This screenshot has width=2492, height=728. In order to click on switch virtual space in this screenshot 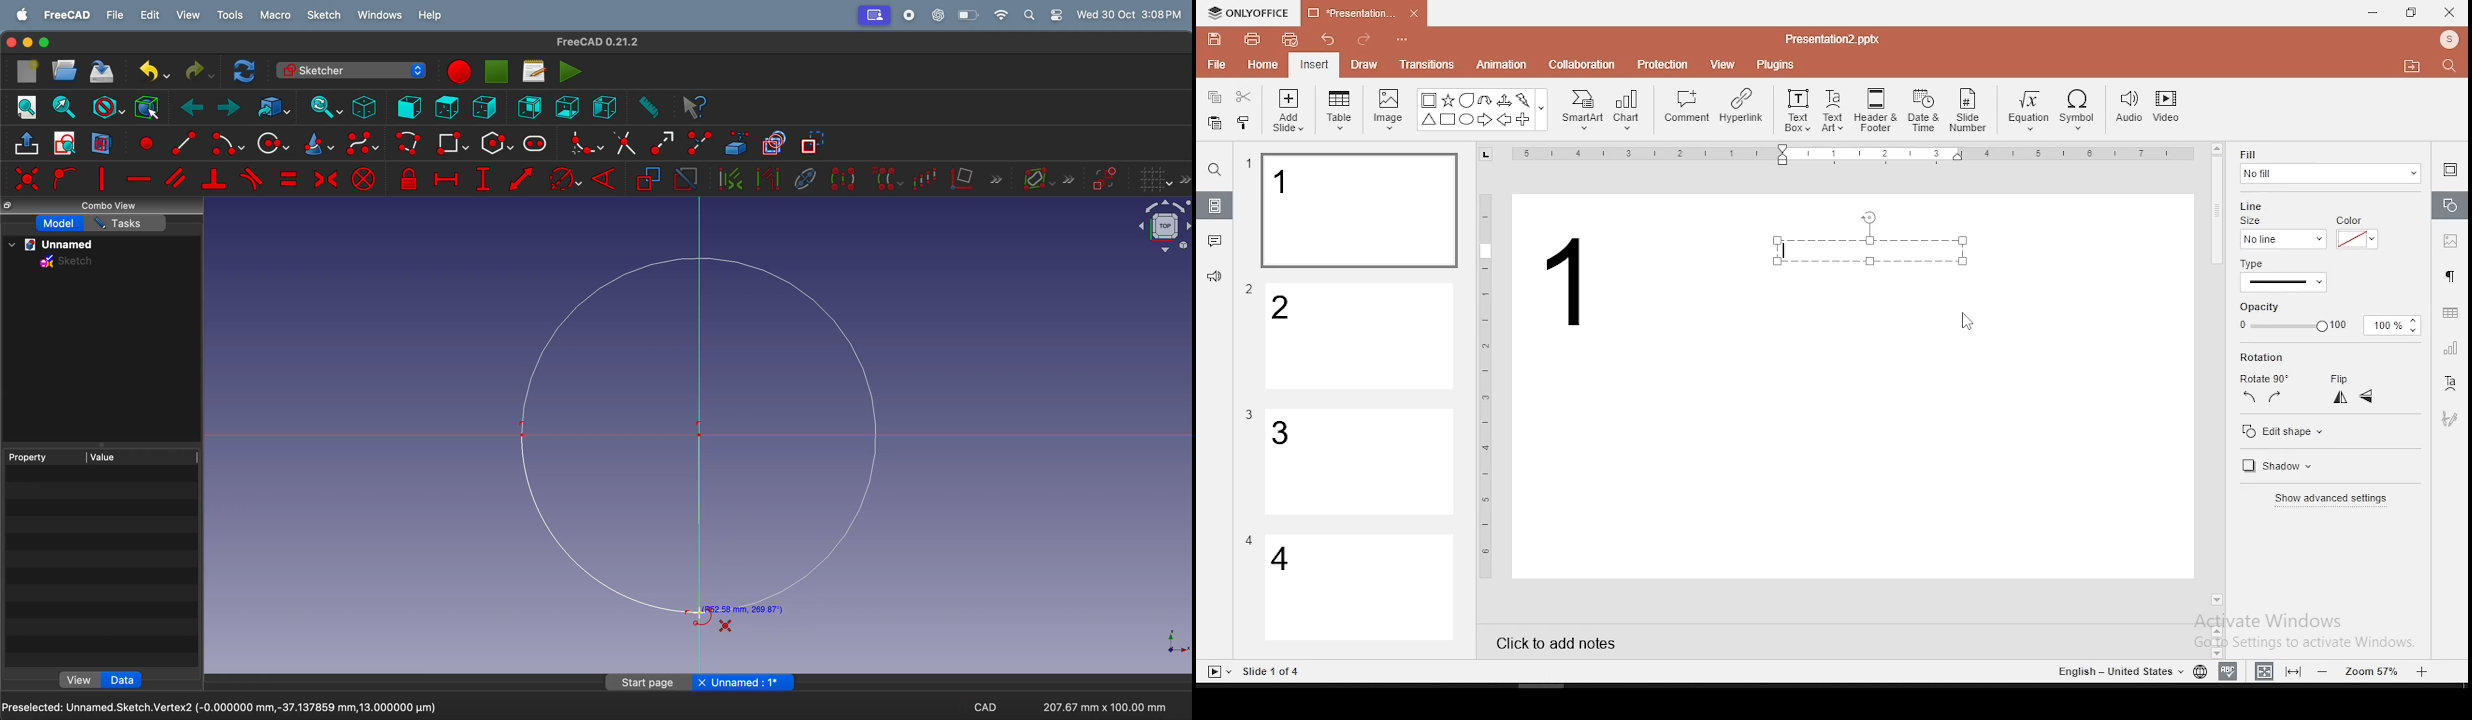, I will do `click(1105, 179)`.